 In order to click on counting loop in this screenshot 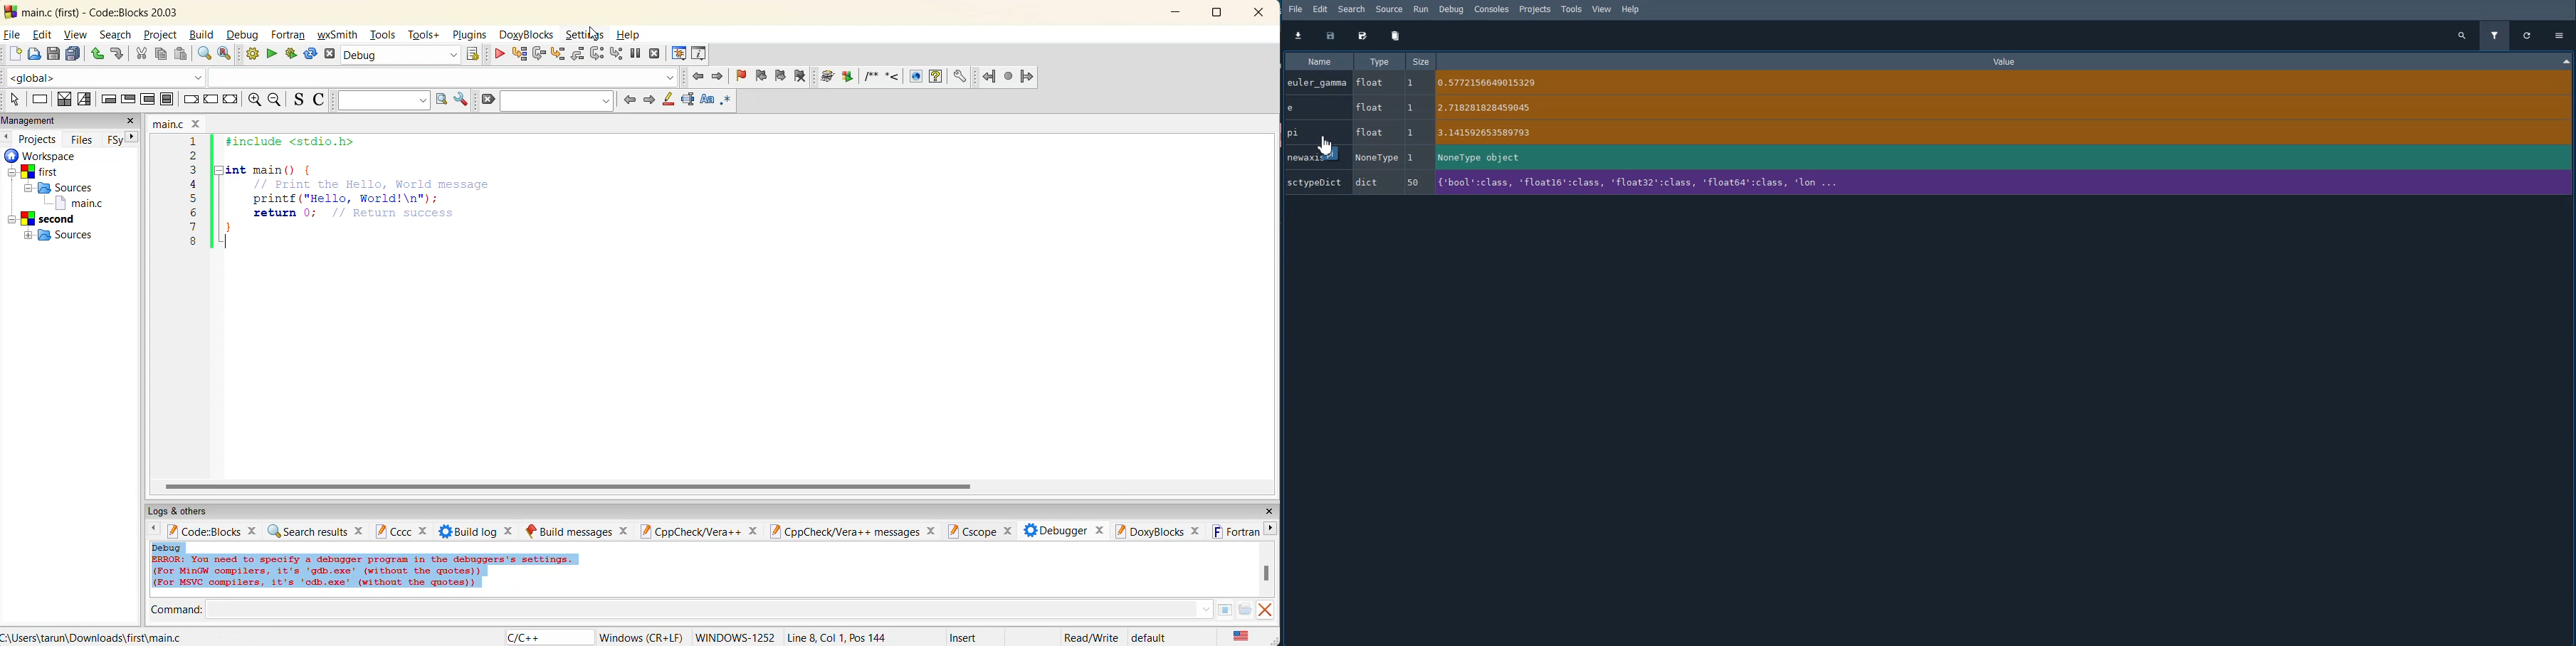, I will do `click(149, 100)`.